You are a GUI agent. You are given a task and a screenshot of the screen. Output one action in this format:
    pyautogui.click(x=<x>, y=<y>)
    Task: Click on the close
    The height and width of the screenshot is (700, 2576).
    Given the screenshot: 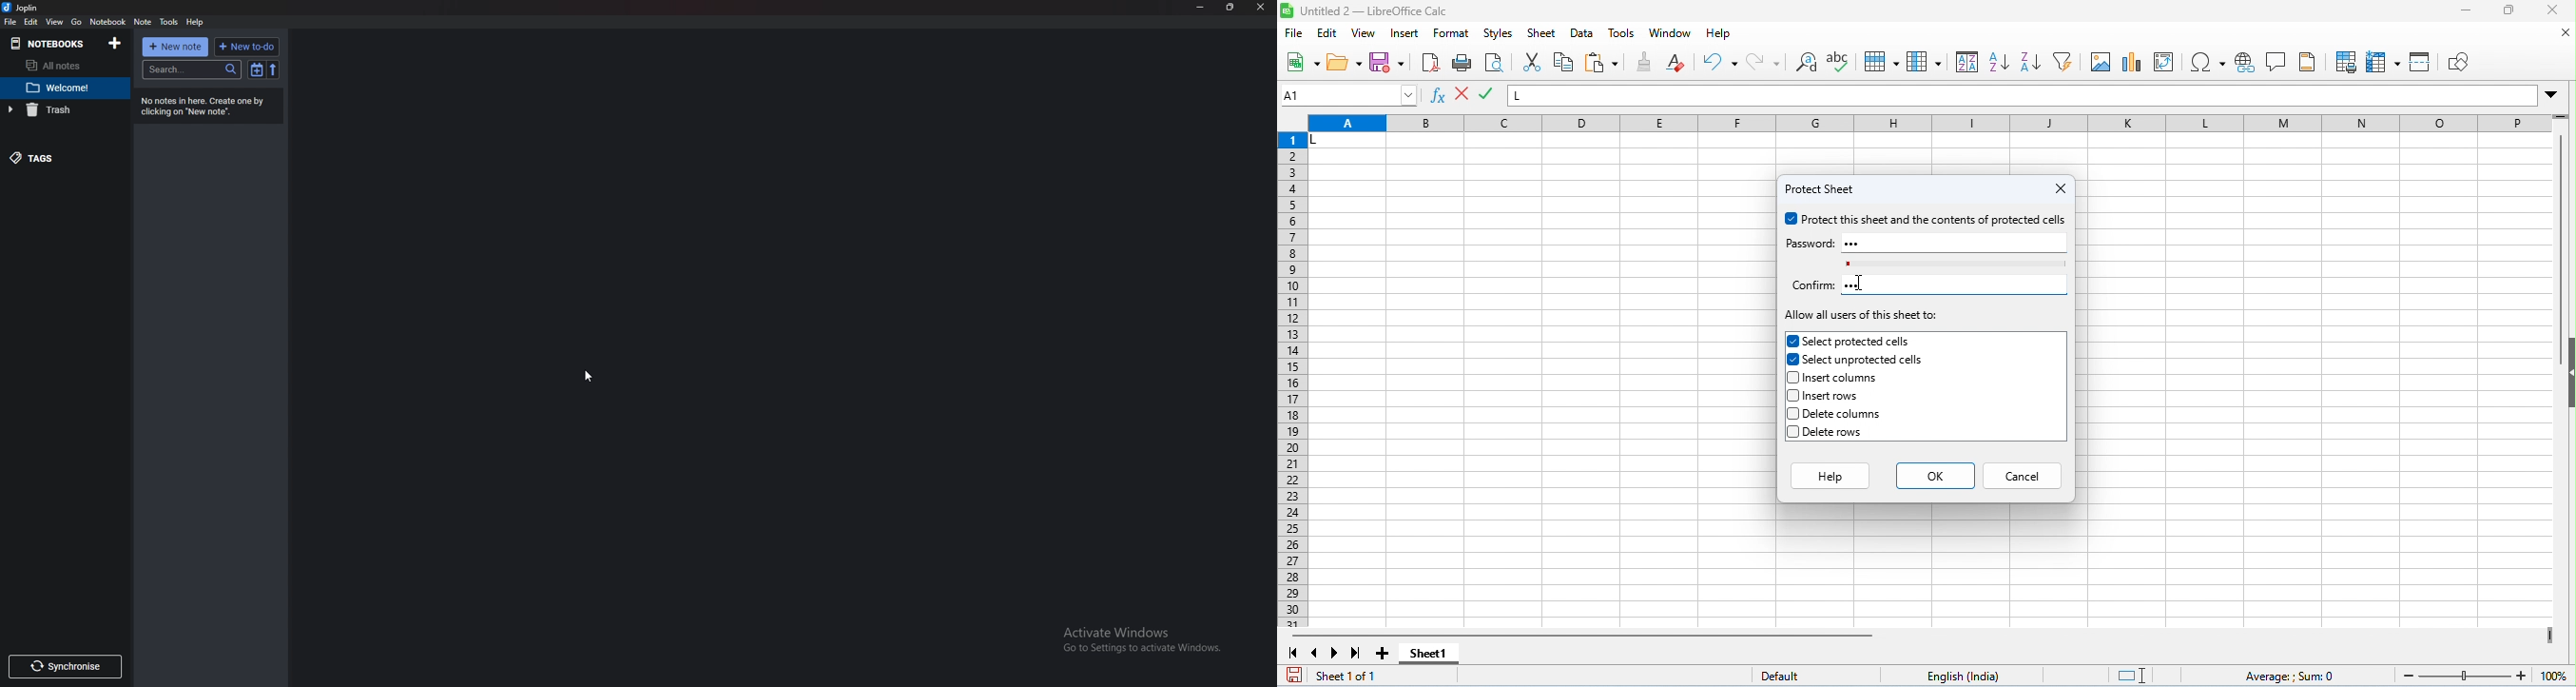 What is the action you would take?
    pyautogui.click(x=2060, y=188)
    